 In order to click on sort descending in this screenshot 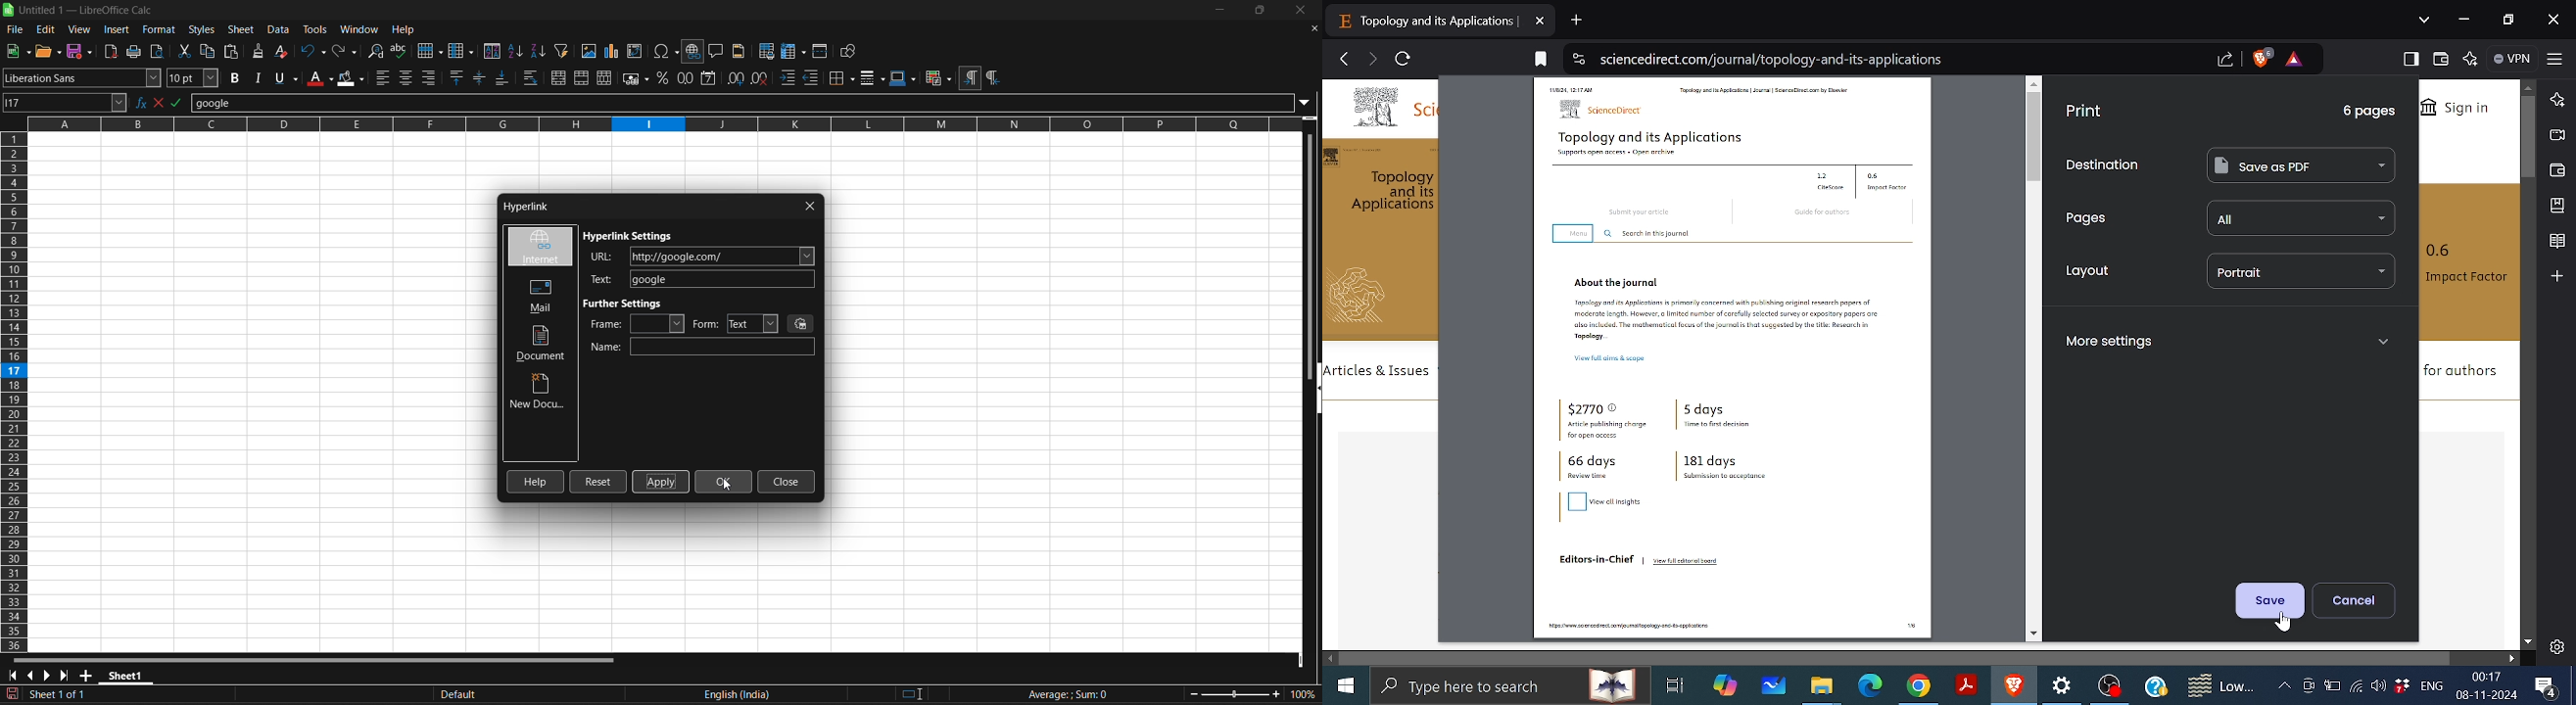, I will do `click(539, 50)`.